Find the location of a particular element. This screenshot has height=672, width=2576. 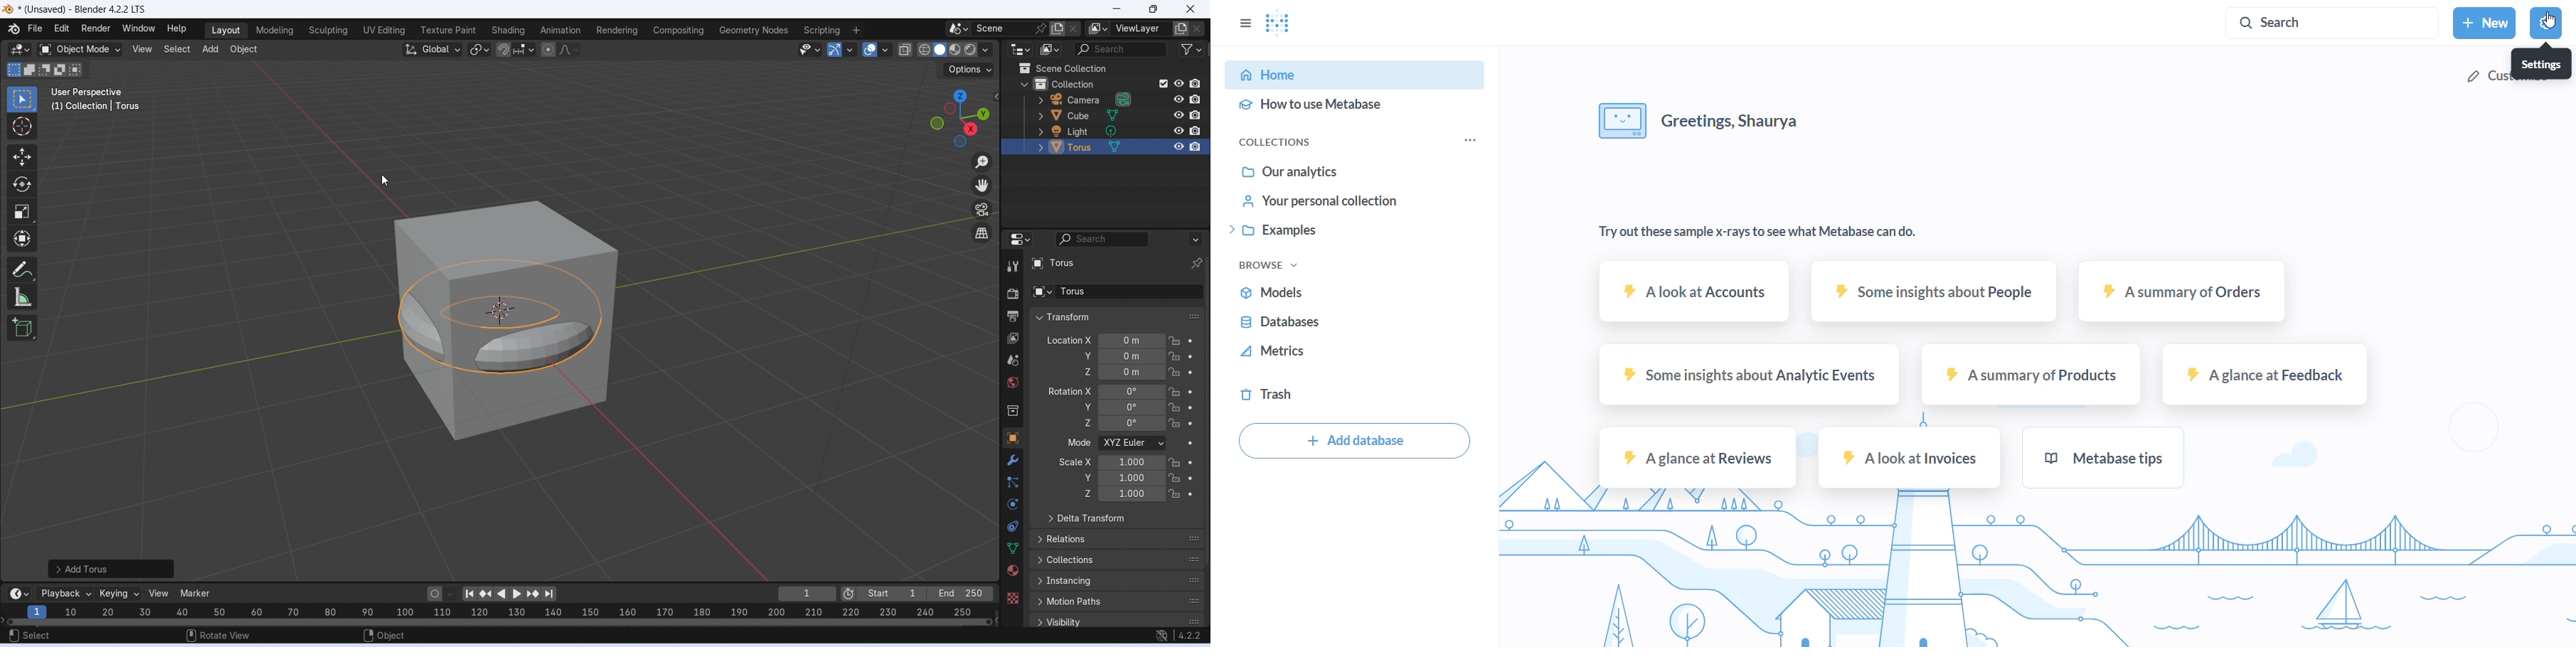

Physics is located at coordinates (1012, 503).